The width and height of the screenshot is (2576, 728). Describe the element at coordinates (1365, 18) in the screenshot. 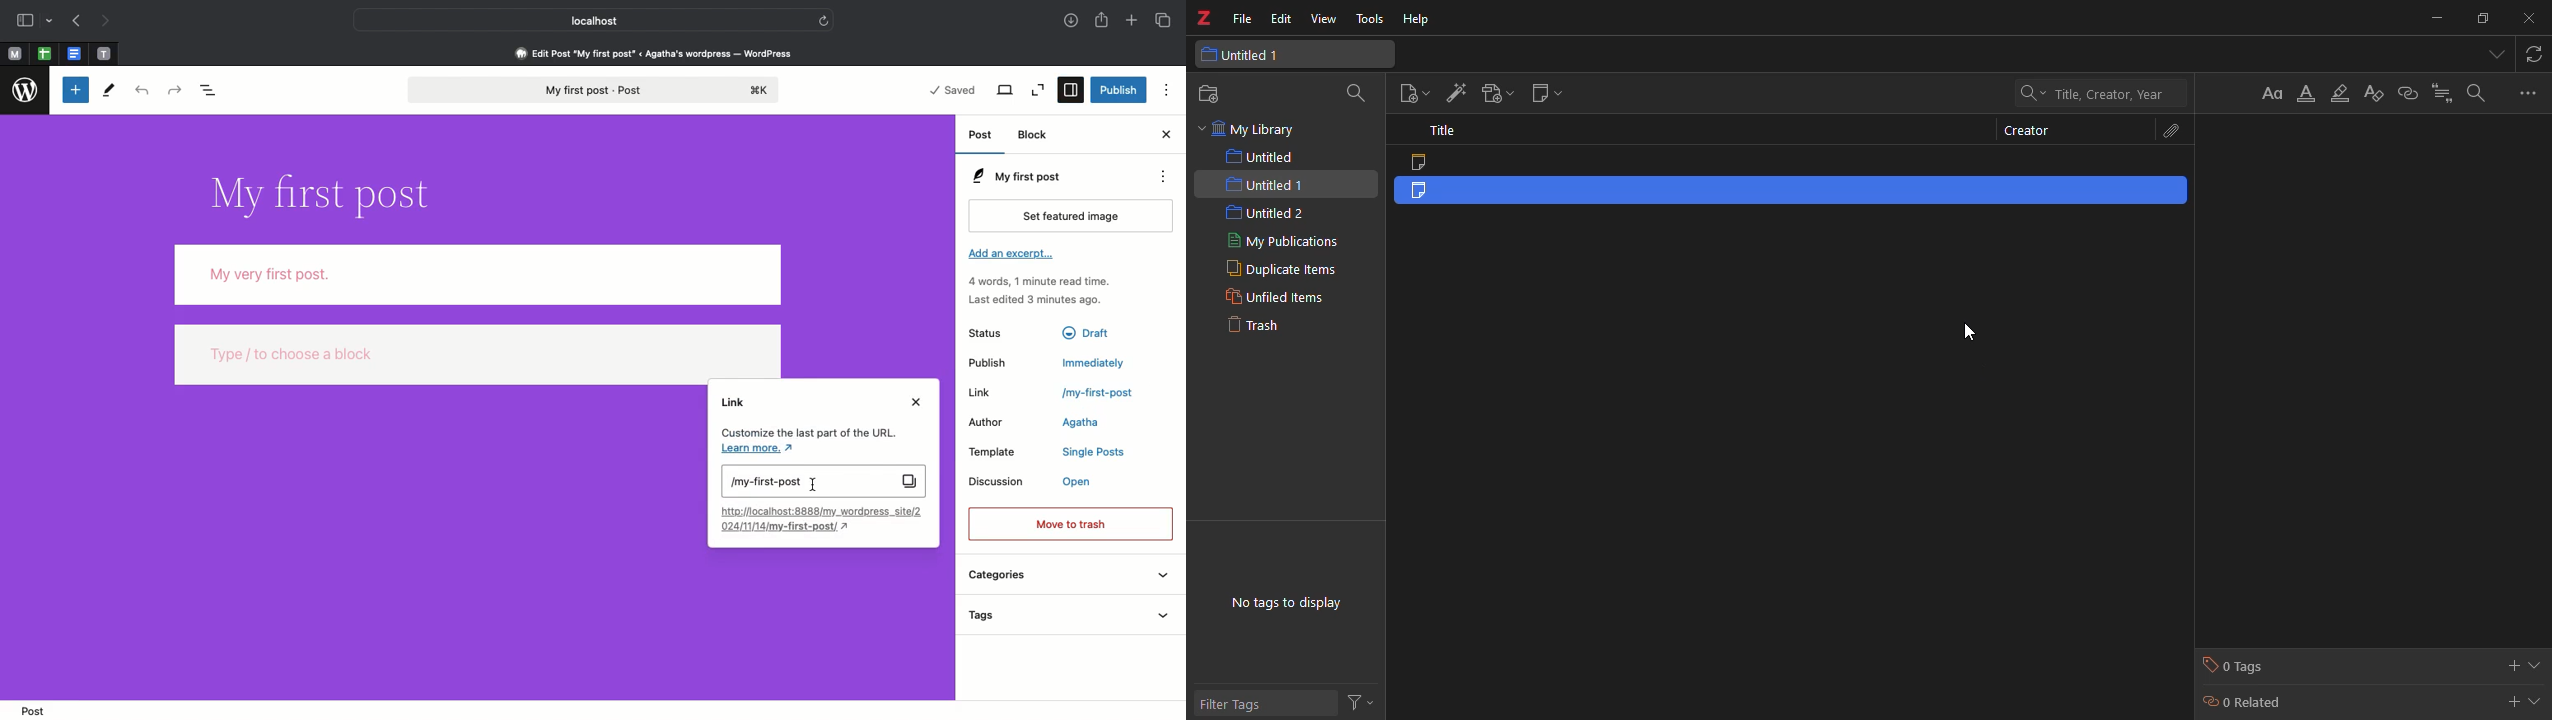

I see `tools` at that location.